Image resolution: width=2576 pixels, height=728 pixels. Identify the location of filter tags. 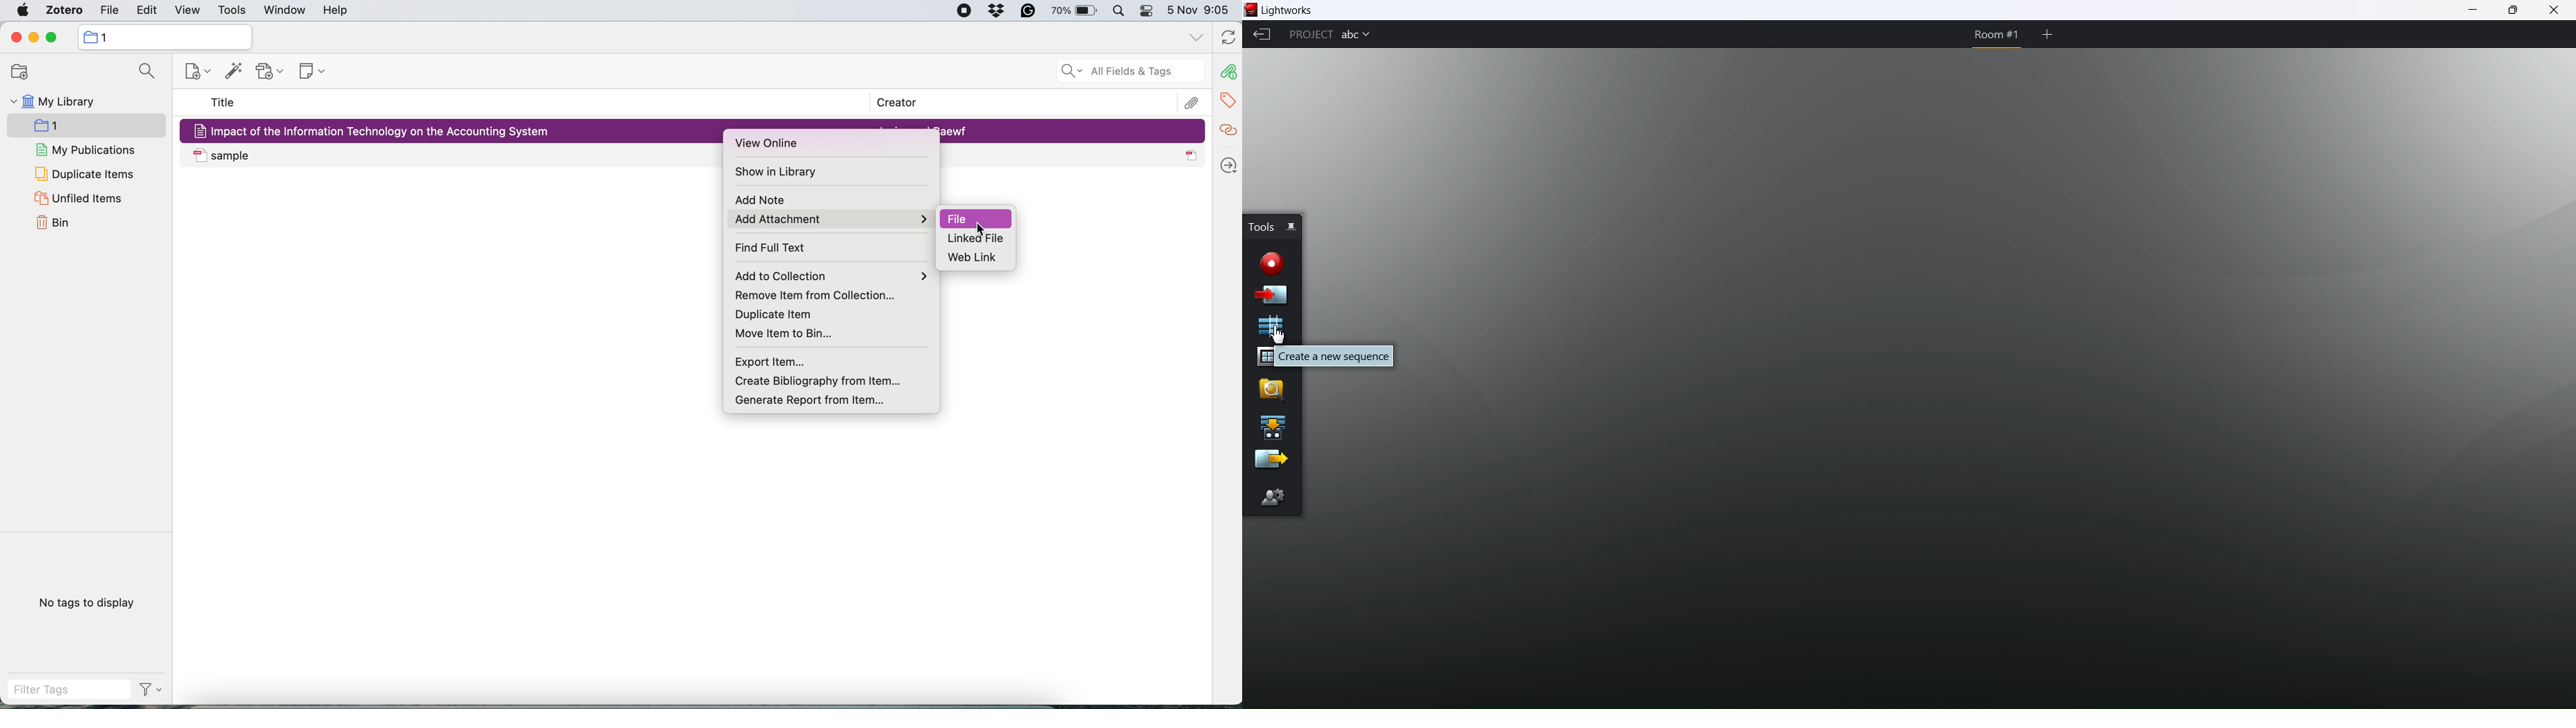
(85, 690).